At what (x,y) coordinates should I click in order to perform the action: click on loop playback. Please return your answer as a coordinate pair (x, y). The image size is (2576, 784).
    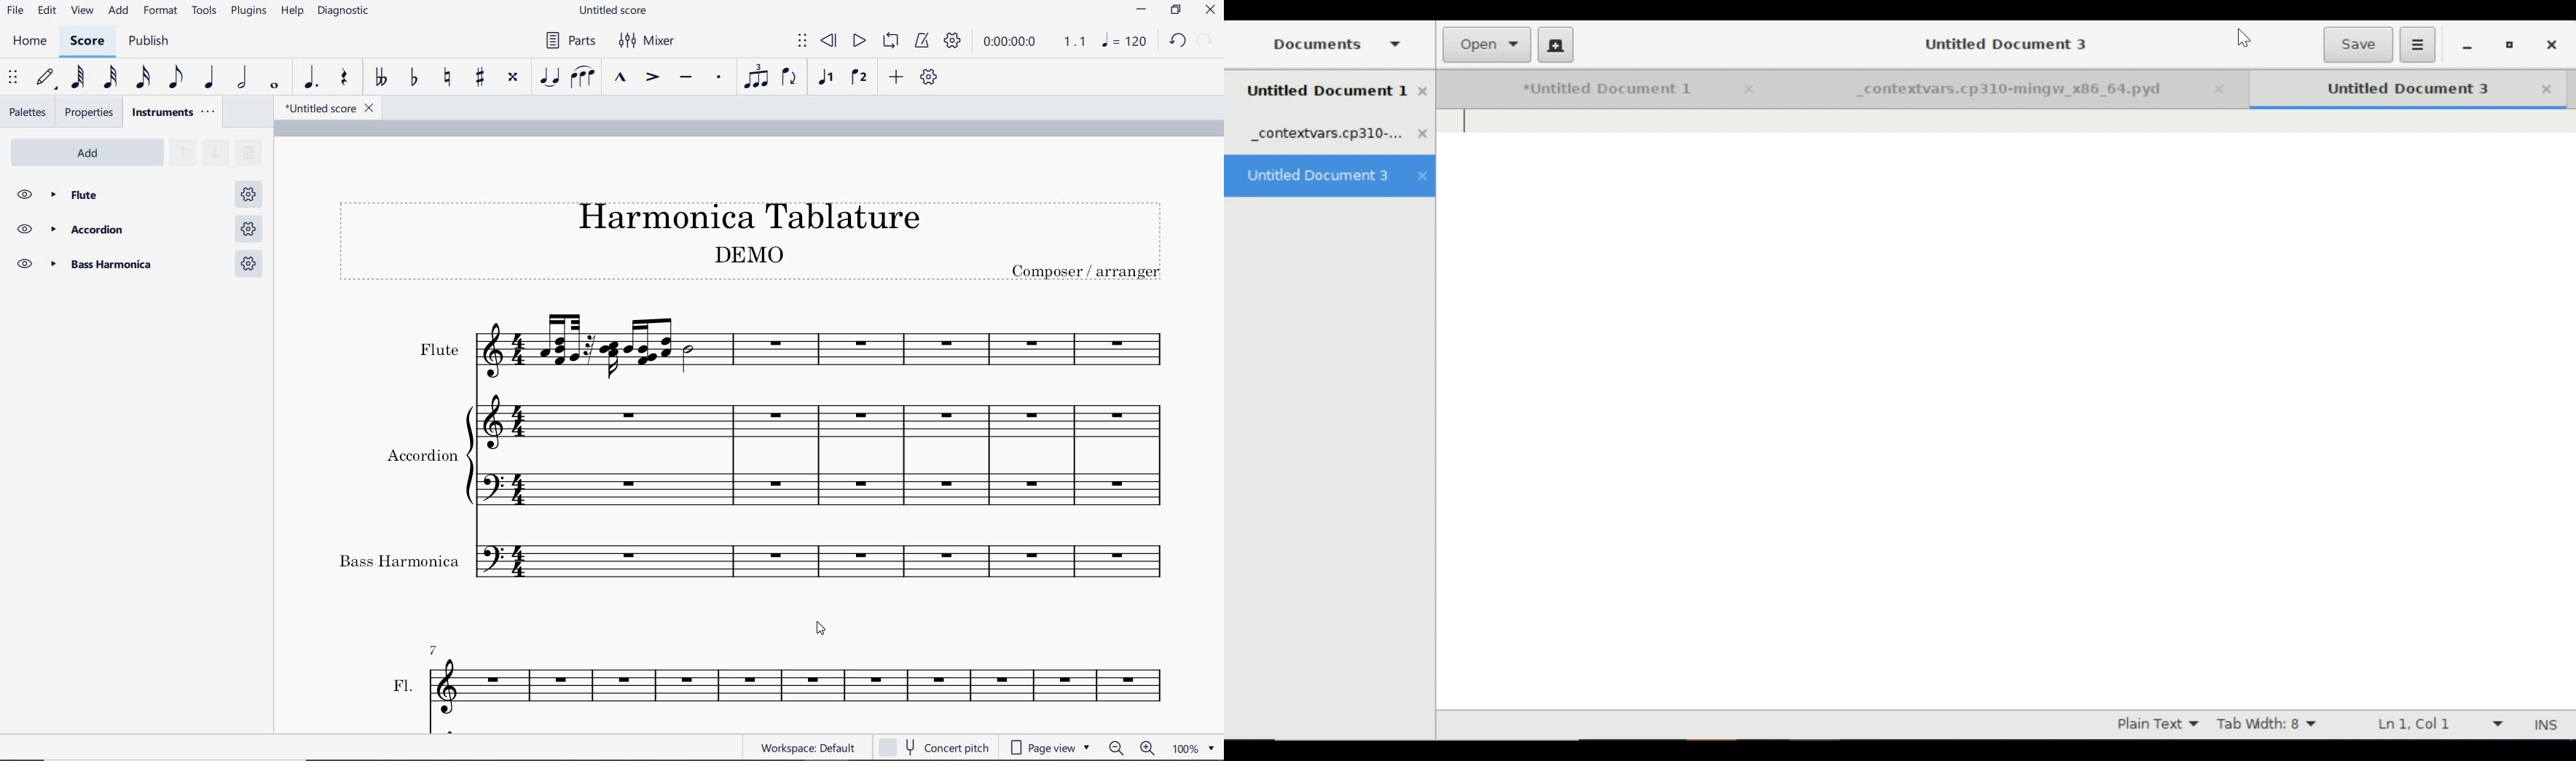
    Looking at the image, I should click on (891, 42).